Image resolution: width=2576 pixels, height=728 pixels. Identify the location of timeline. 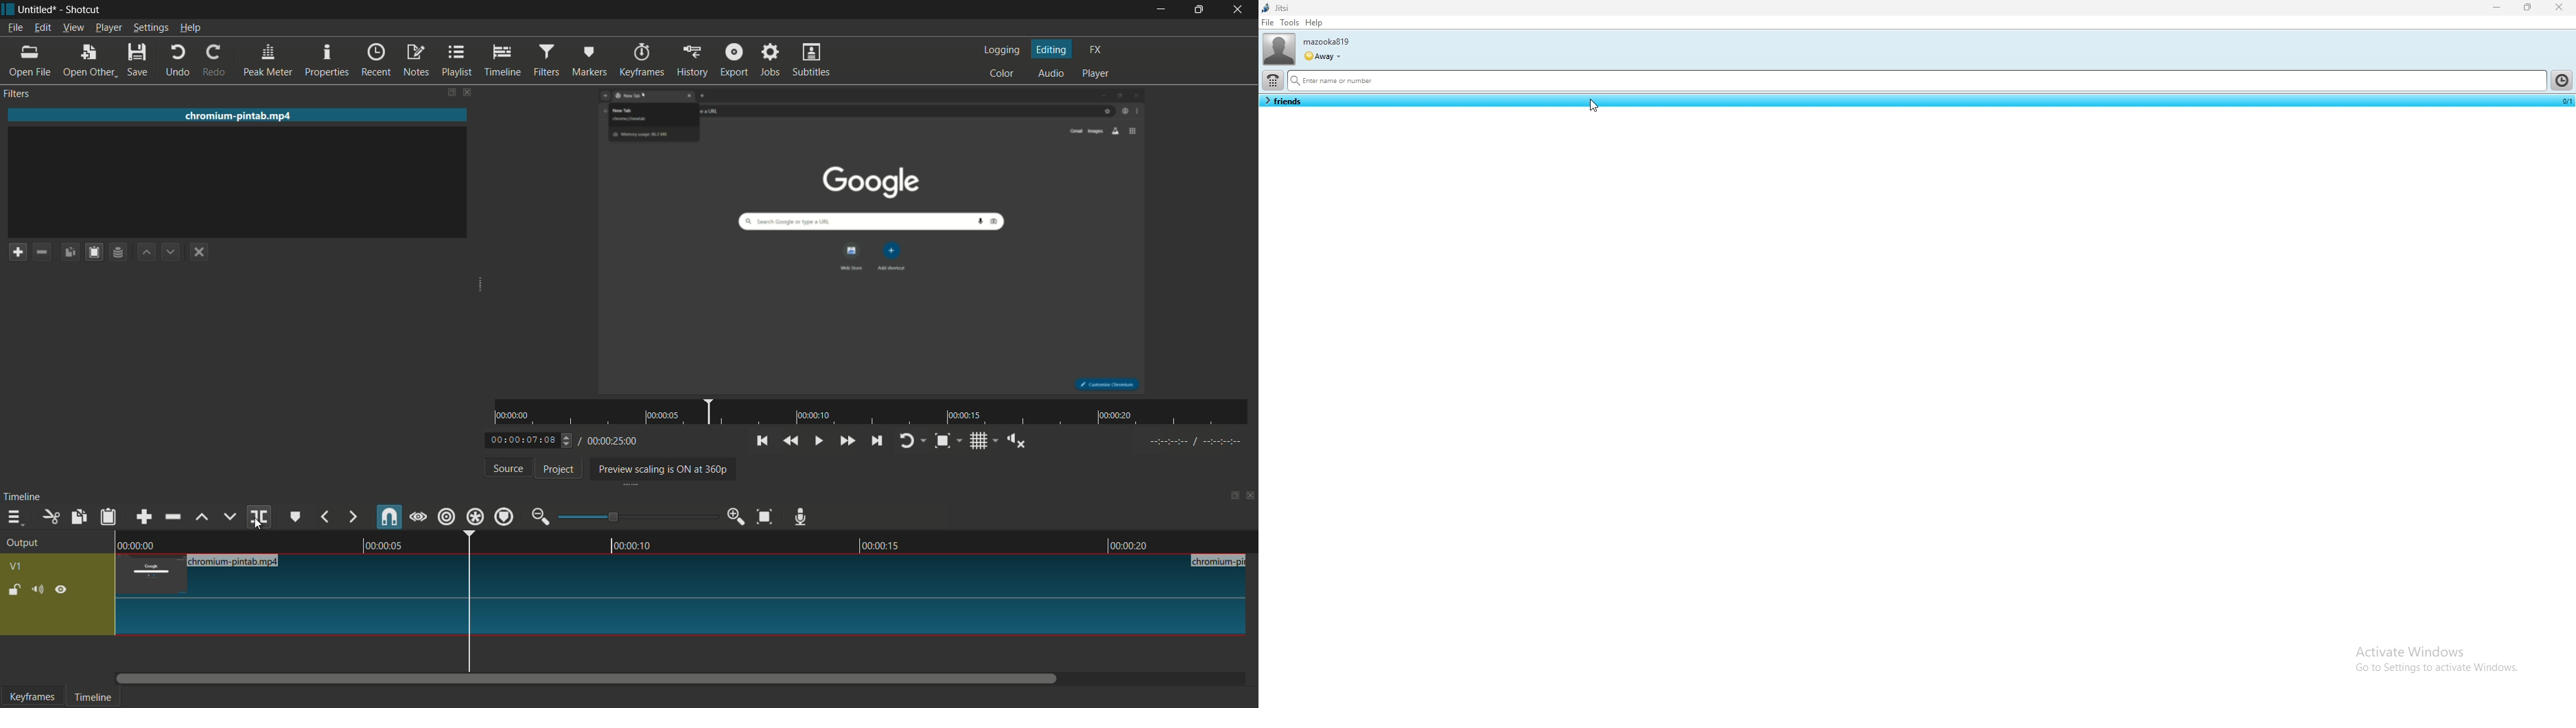
(503, 60).